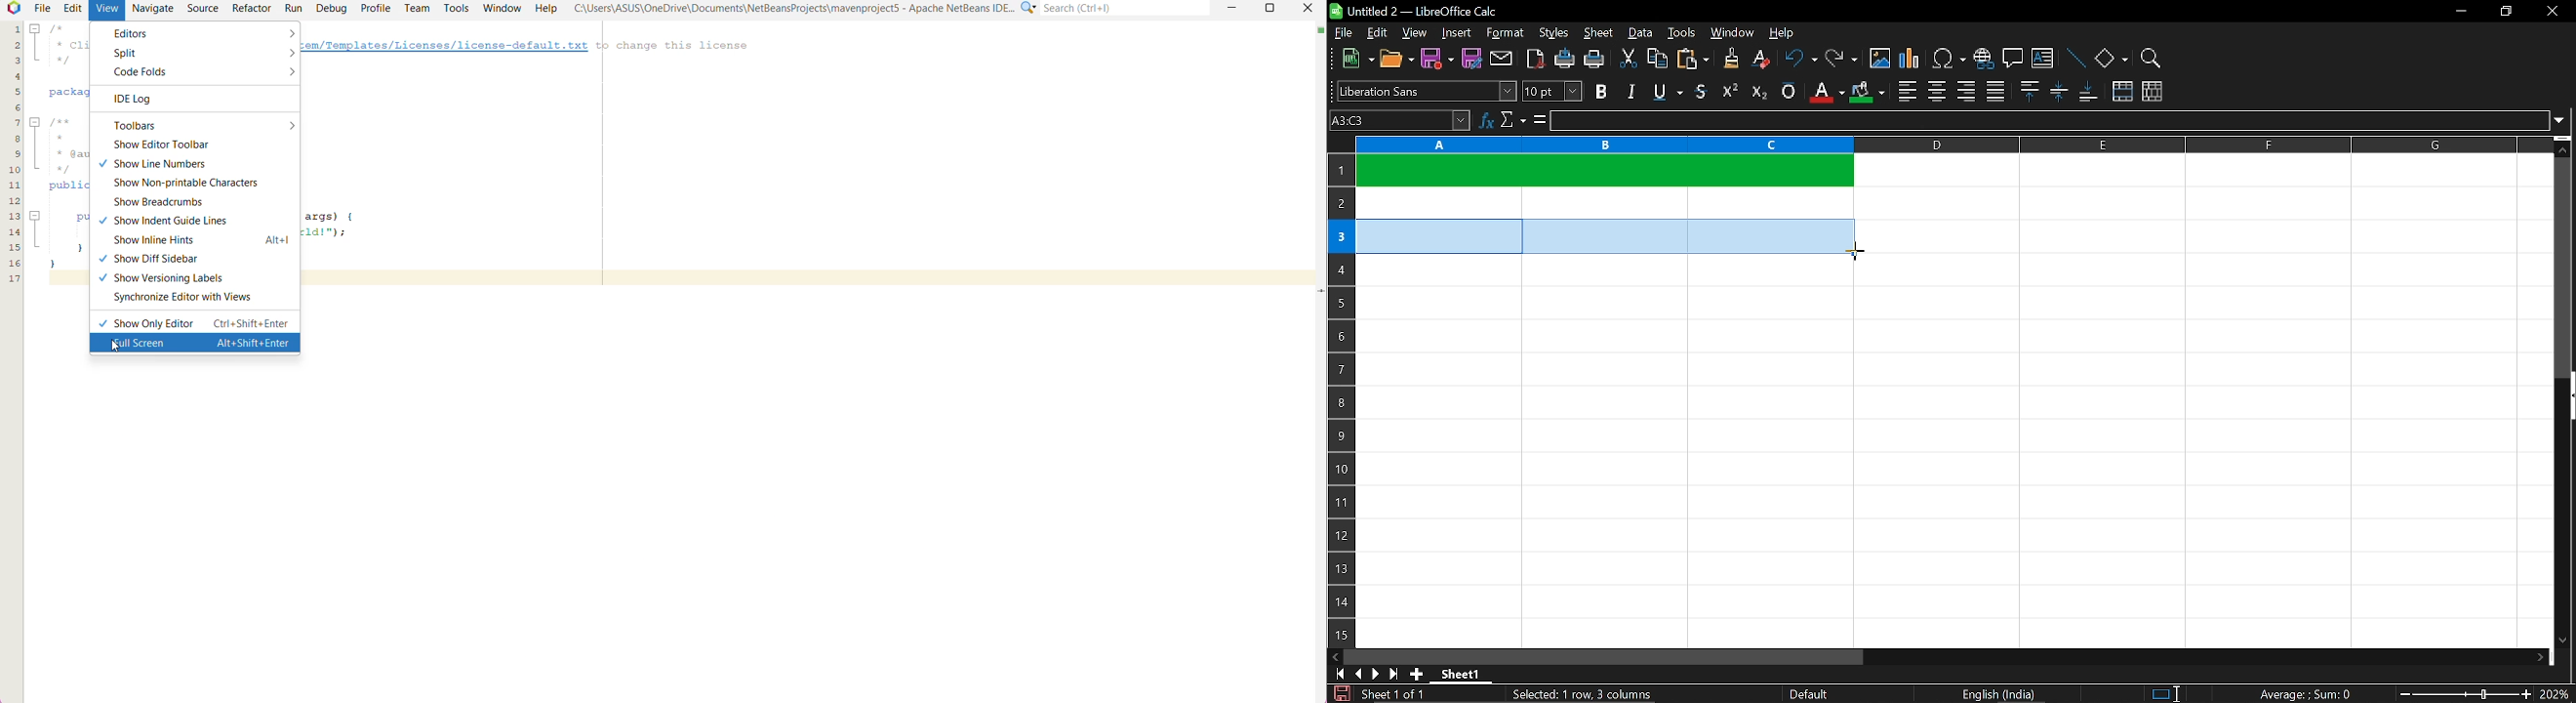  Describe the element at coordinates (1911, 60) in the screenshot. I see `insert chart` at that location.